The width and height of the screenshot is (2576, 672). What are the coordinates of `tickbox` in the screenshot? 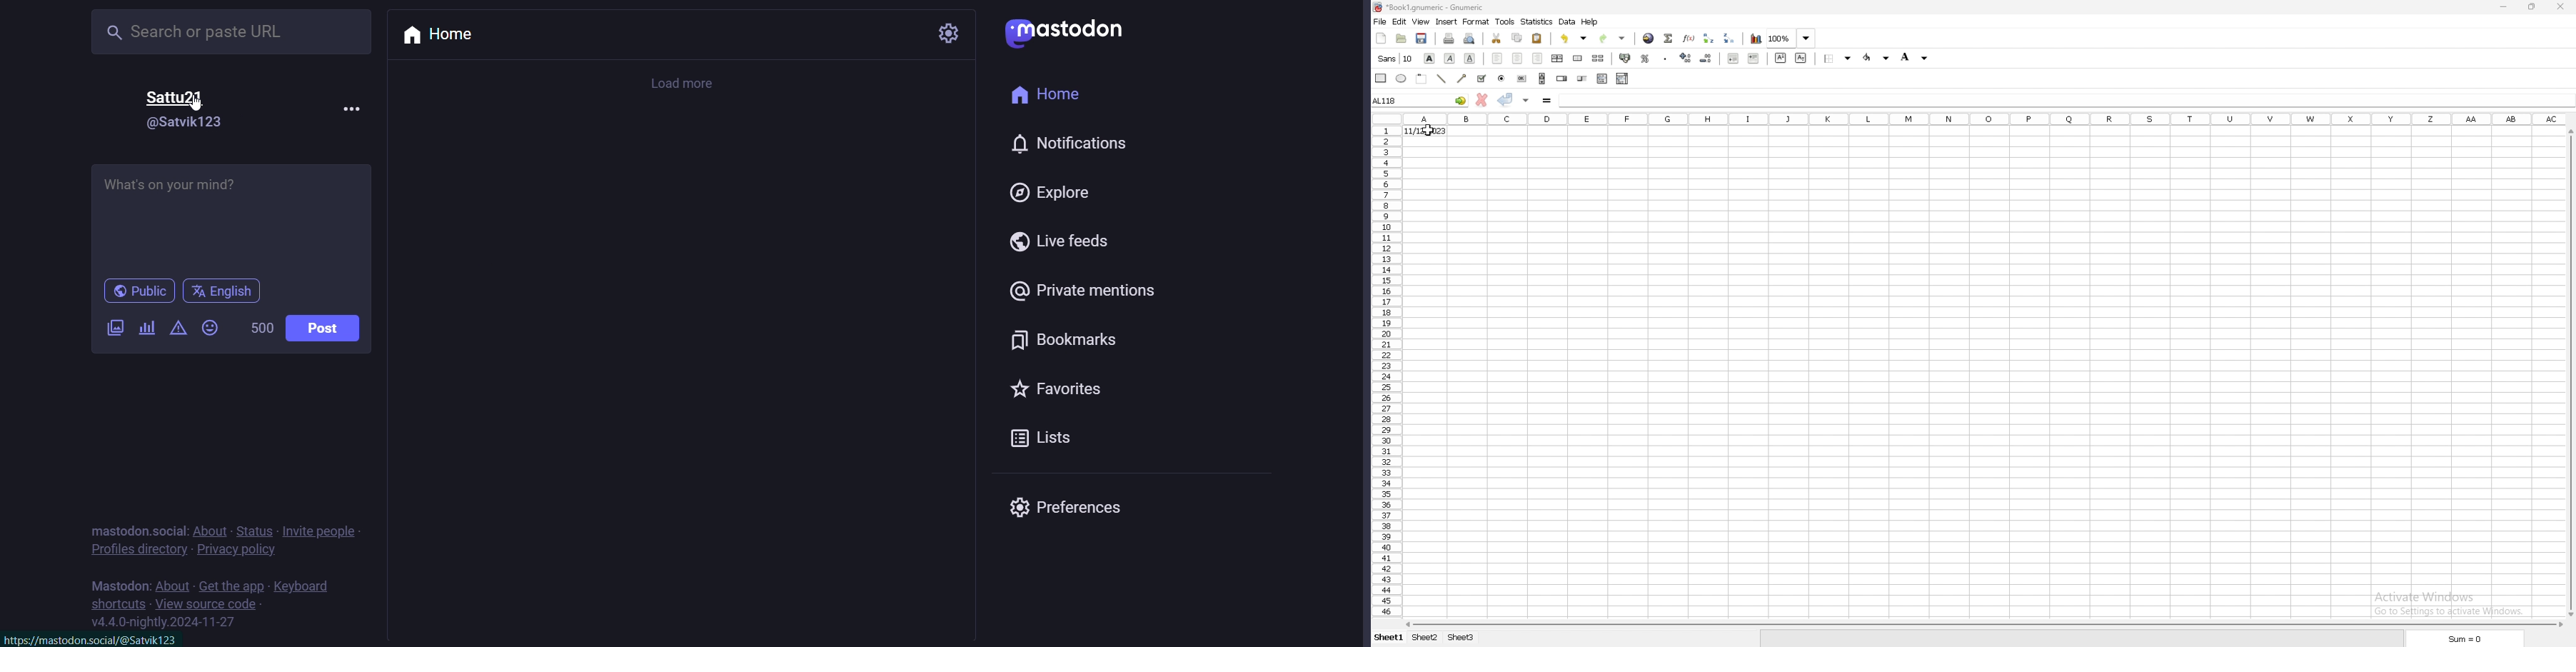 It's located at (1483, 79).